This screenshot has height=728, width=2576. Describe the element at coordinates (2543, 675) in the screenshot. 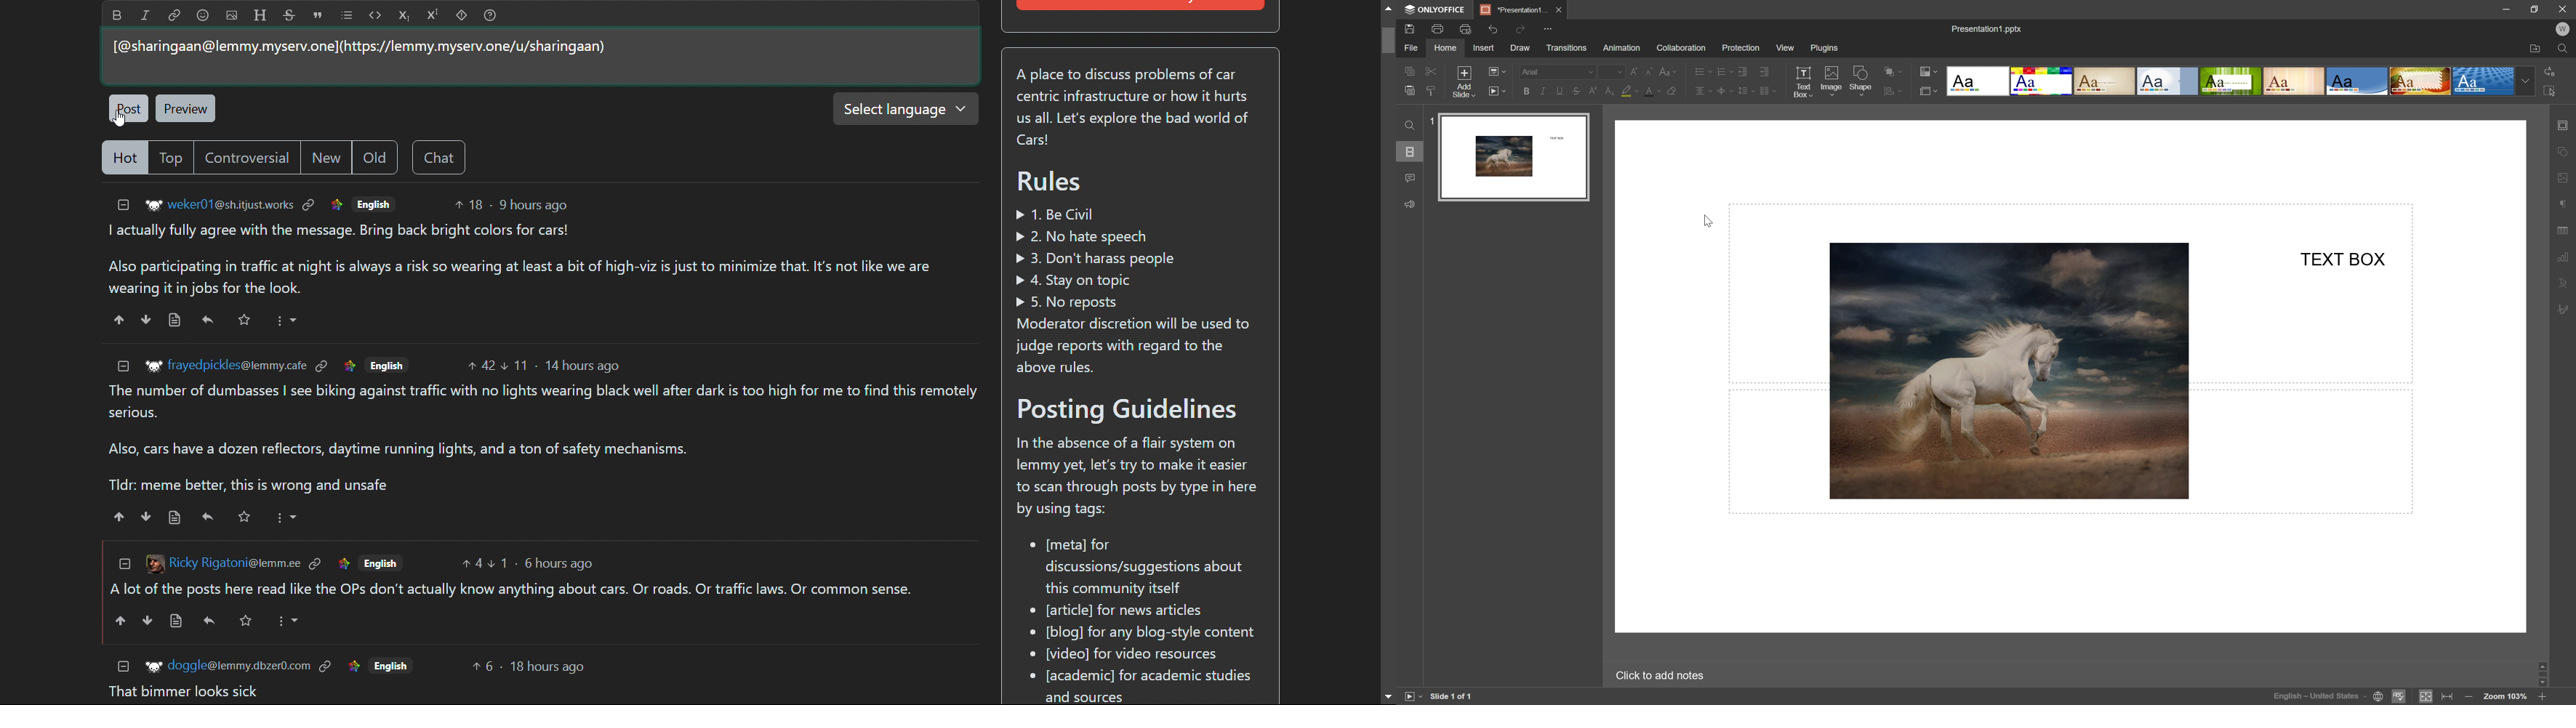

I see `scroll` at that location.